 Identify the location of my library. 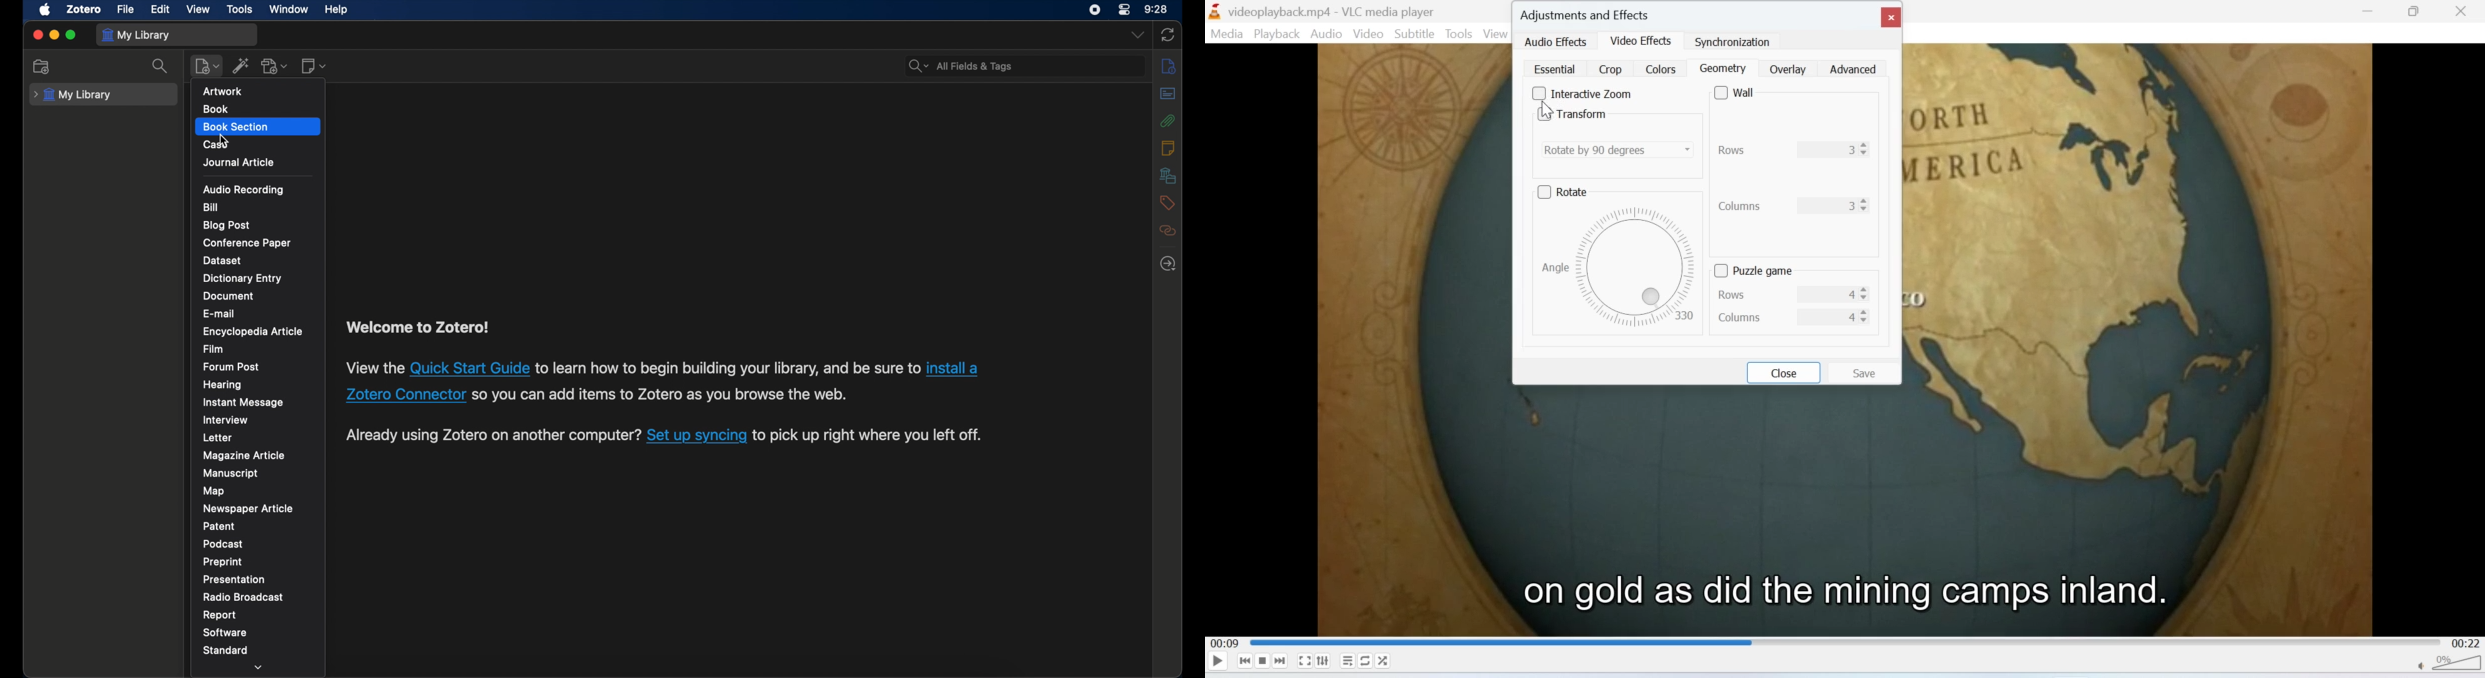
(136, 35).